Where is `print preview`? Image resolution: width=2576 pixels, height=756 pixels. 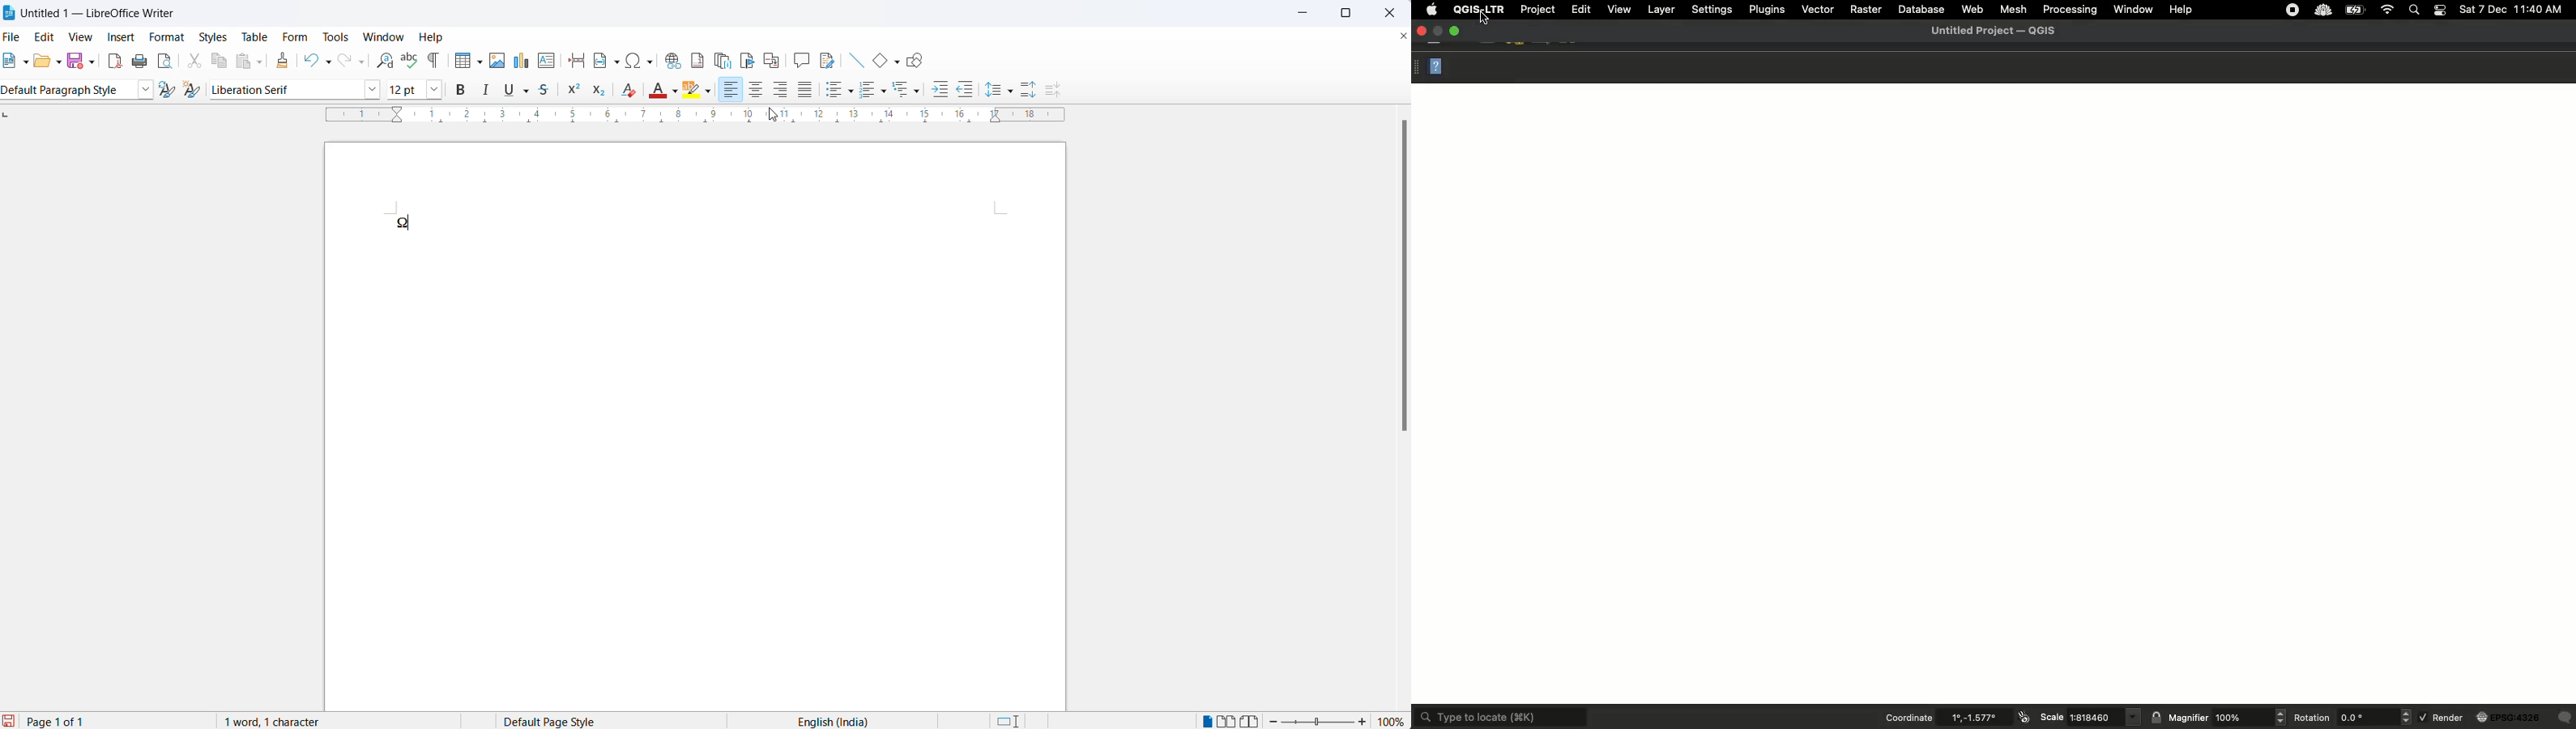 print preview is located at coordinates (165, 63).